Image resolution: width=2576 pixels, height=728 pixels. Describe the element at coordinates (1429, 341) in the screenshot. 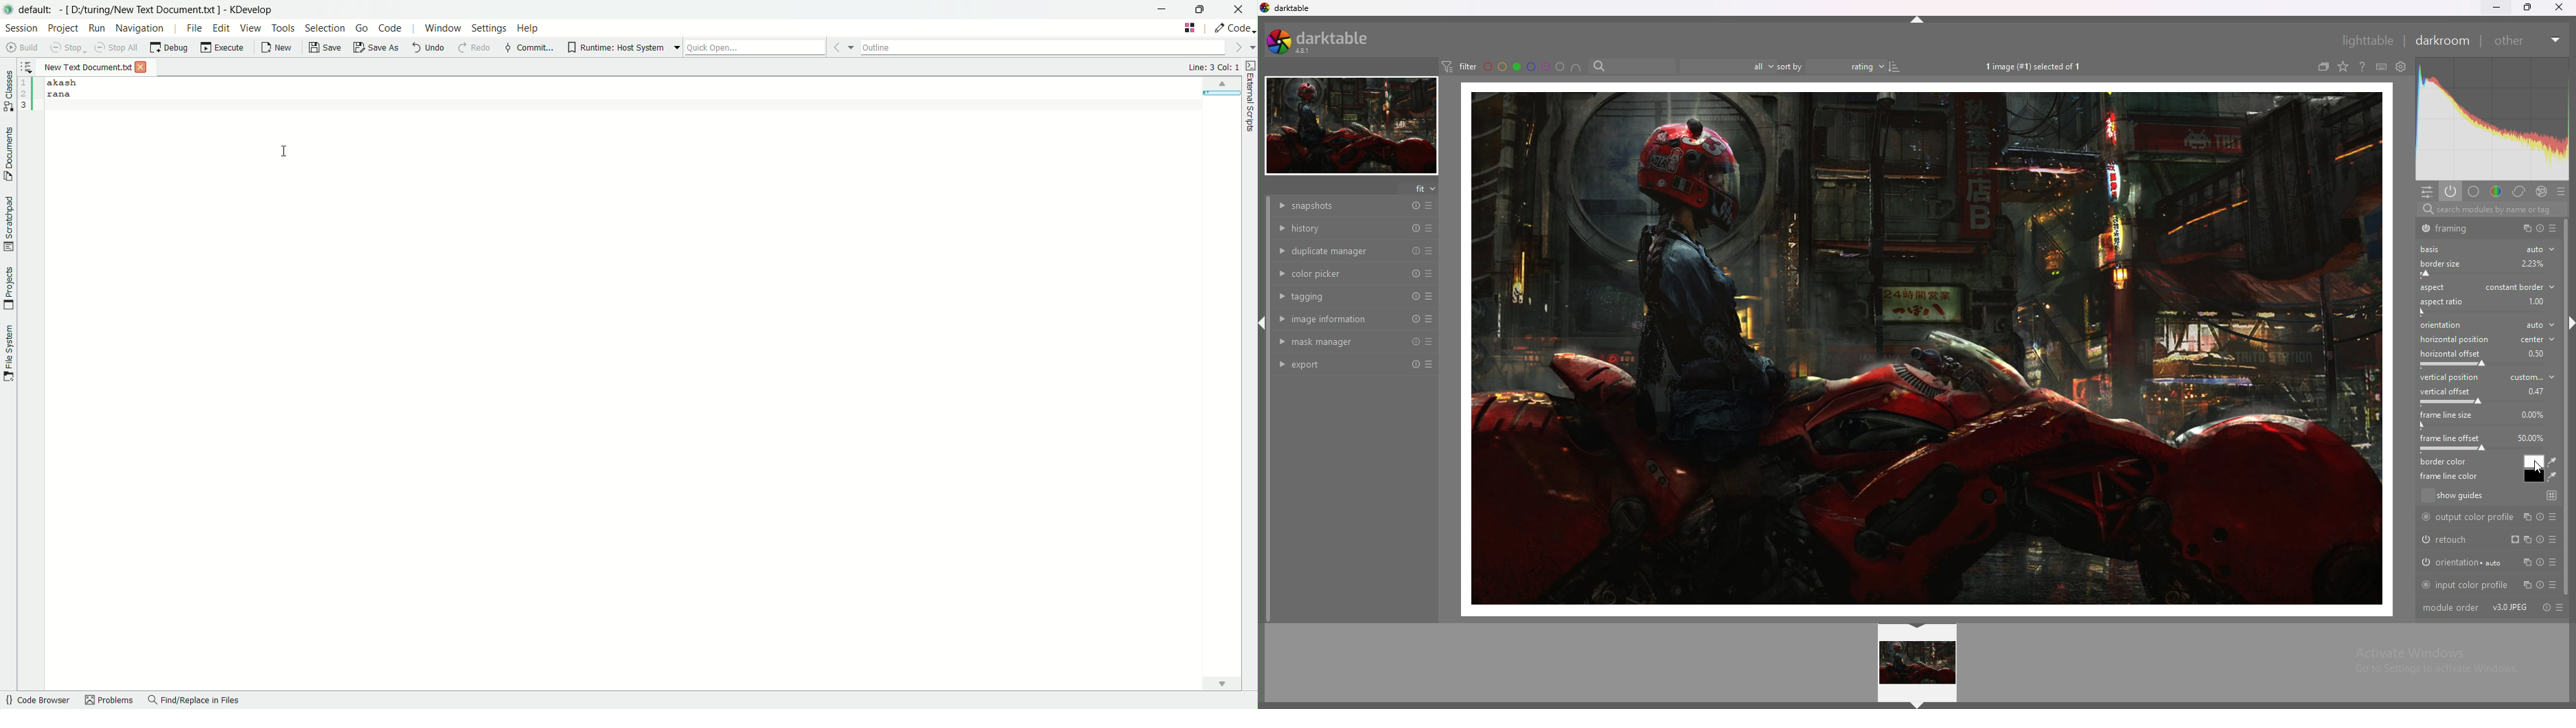

I see `presets` at that location.